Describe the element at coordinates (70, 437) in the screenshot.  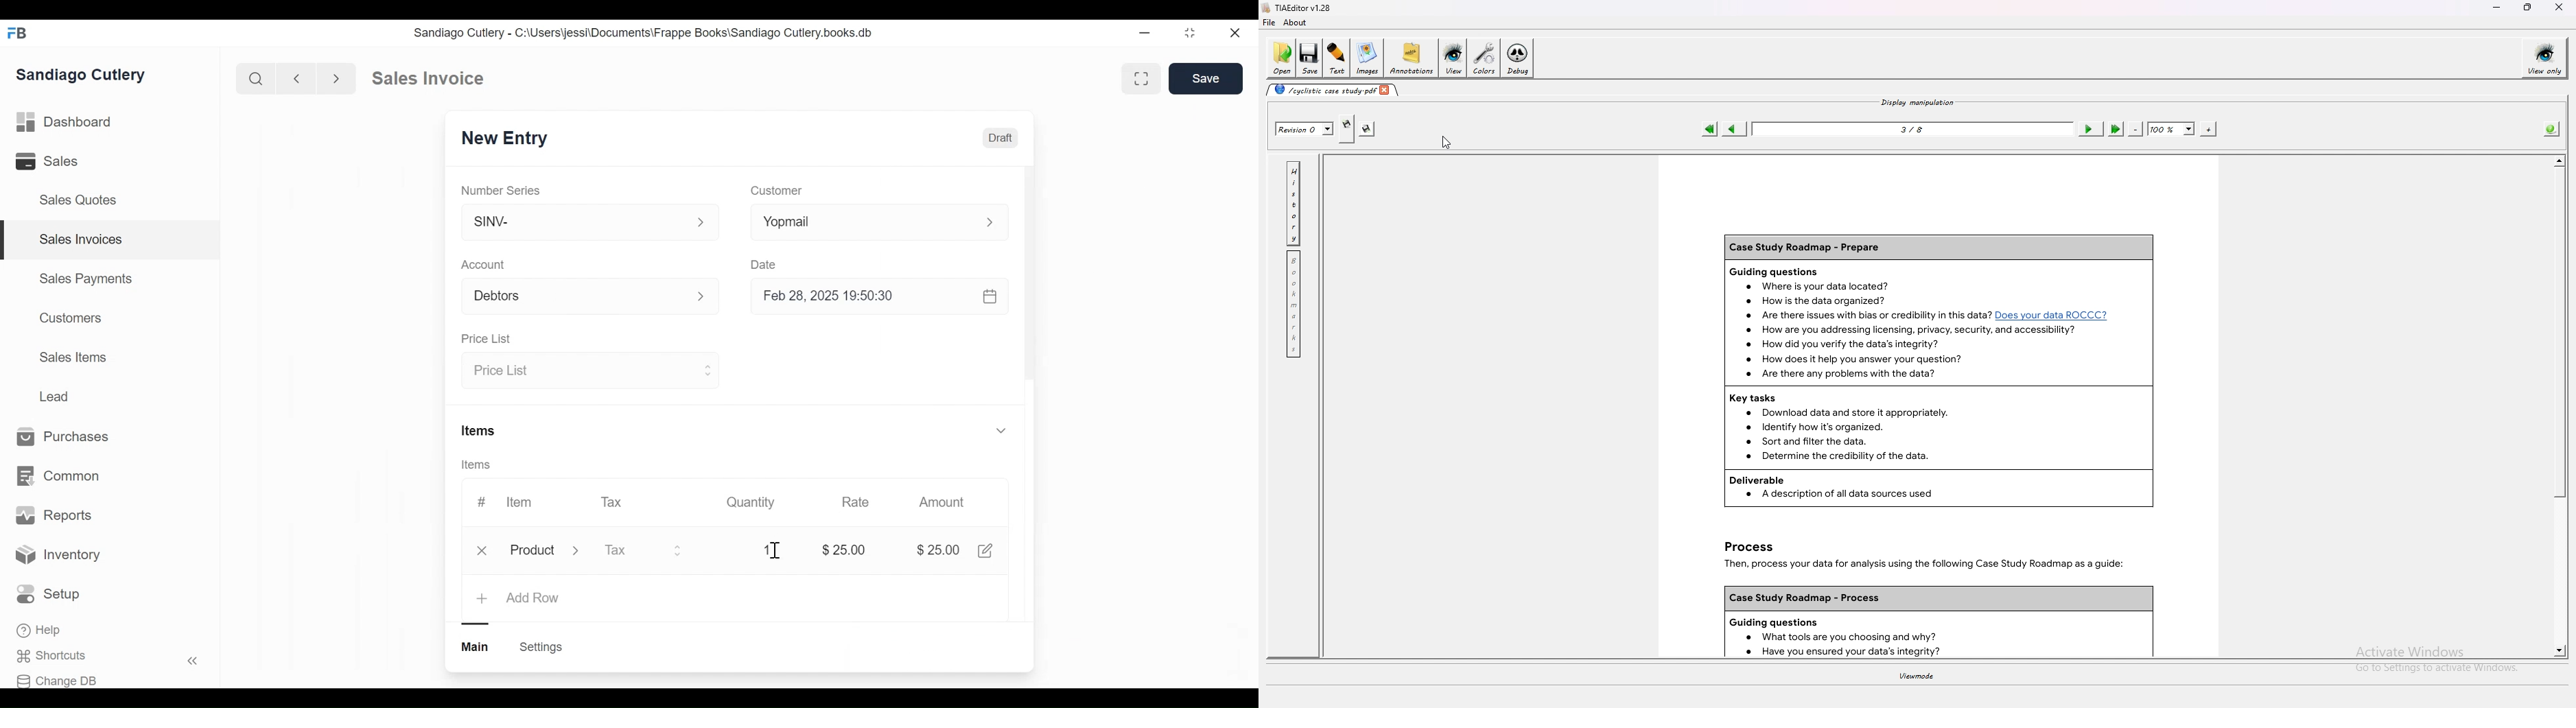
I see `Purchases` at that location.